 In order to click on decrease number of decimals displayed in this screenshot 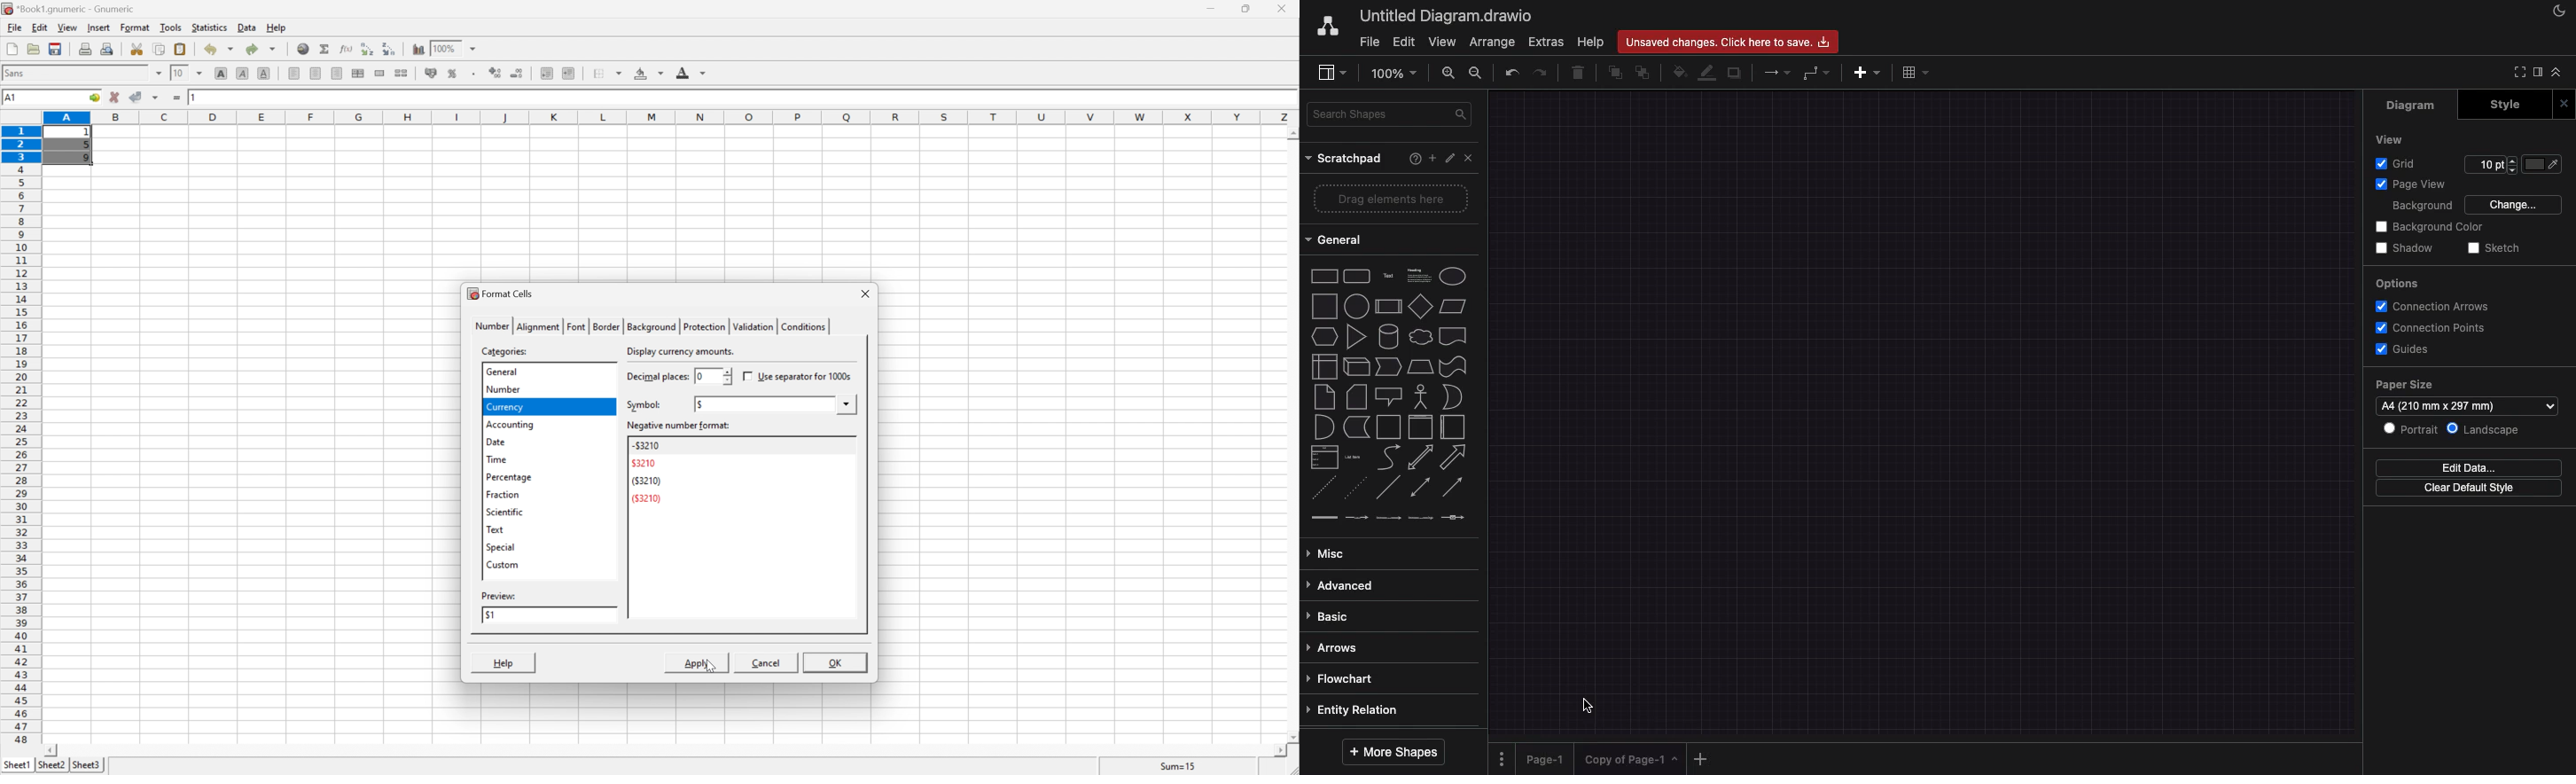, I will do `click(516, 73)`.